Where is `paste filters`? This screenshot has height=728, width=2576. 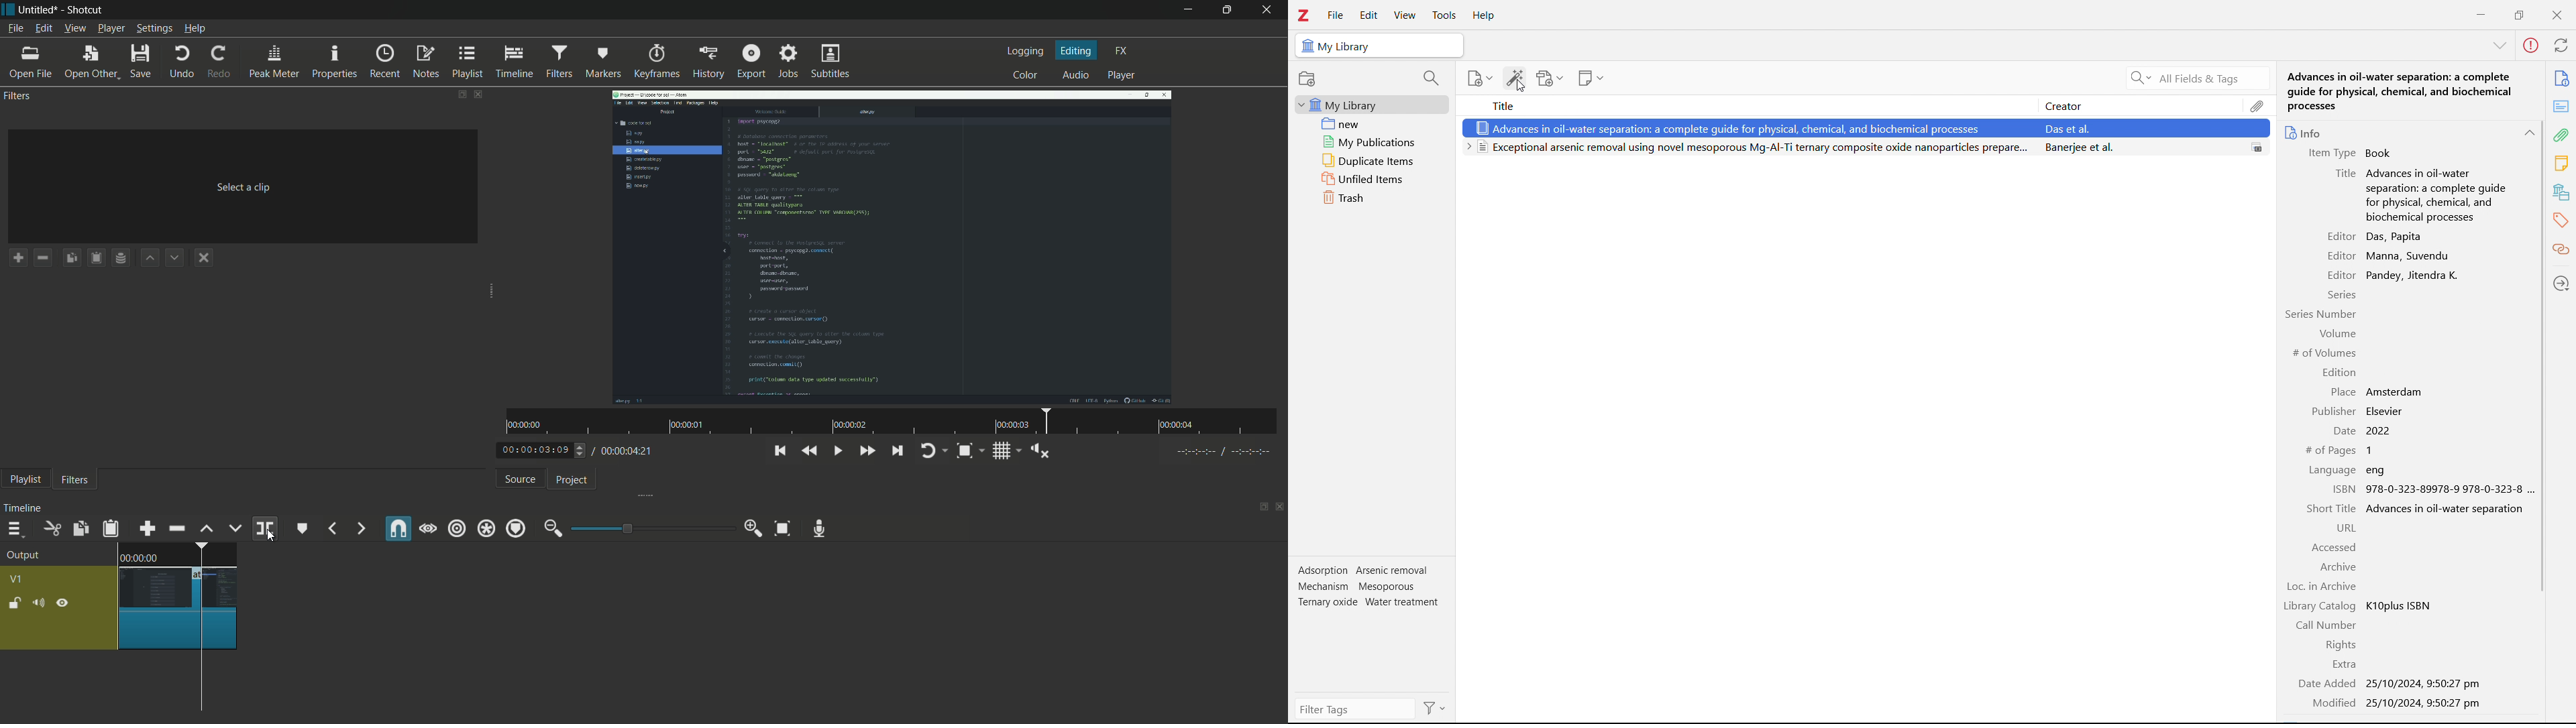 paste filters is located at coordinates (95, 258).